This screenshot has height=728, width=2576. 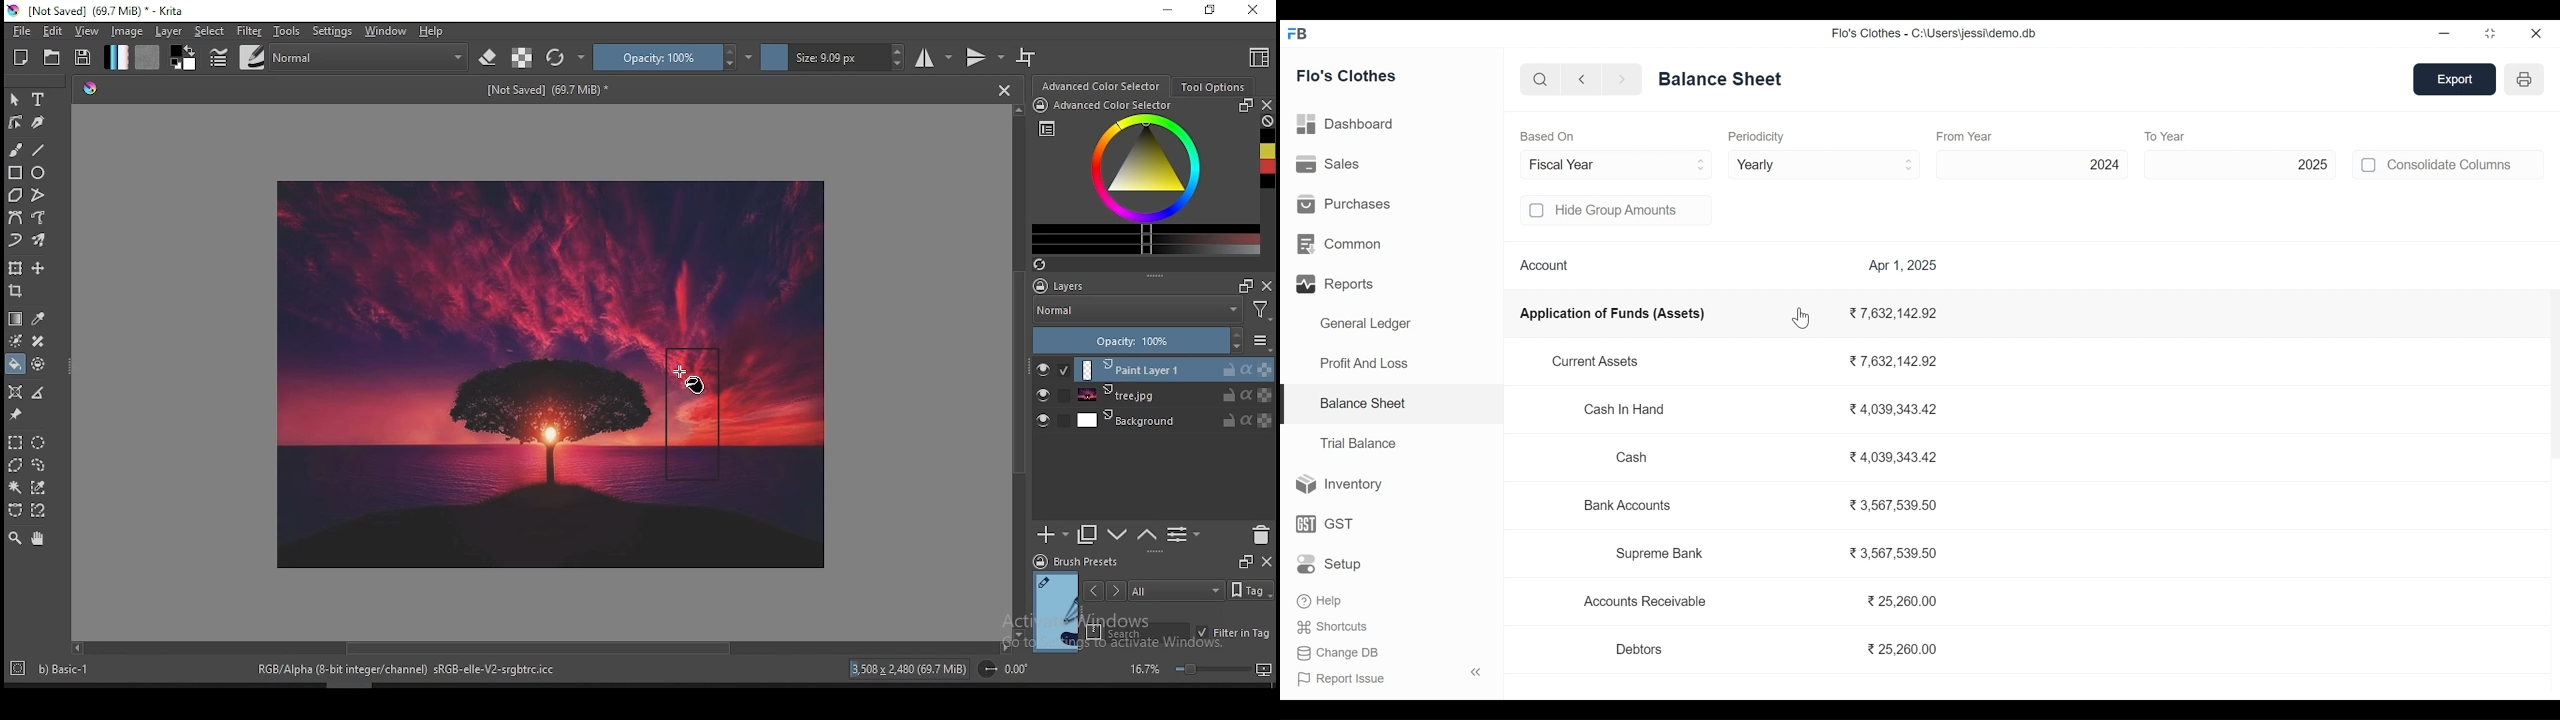 I want to click on General Ledger, so click(x=1365, y=325).